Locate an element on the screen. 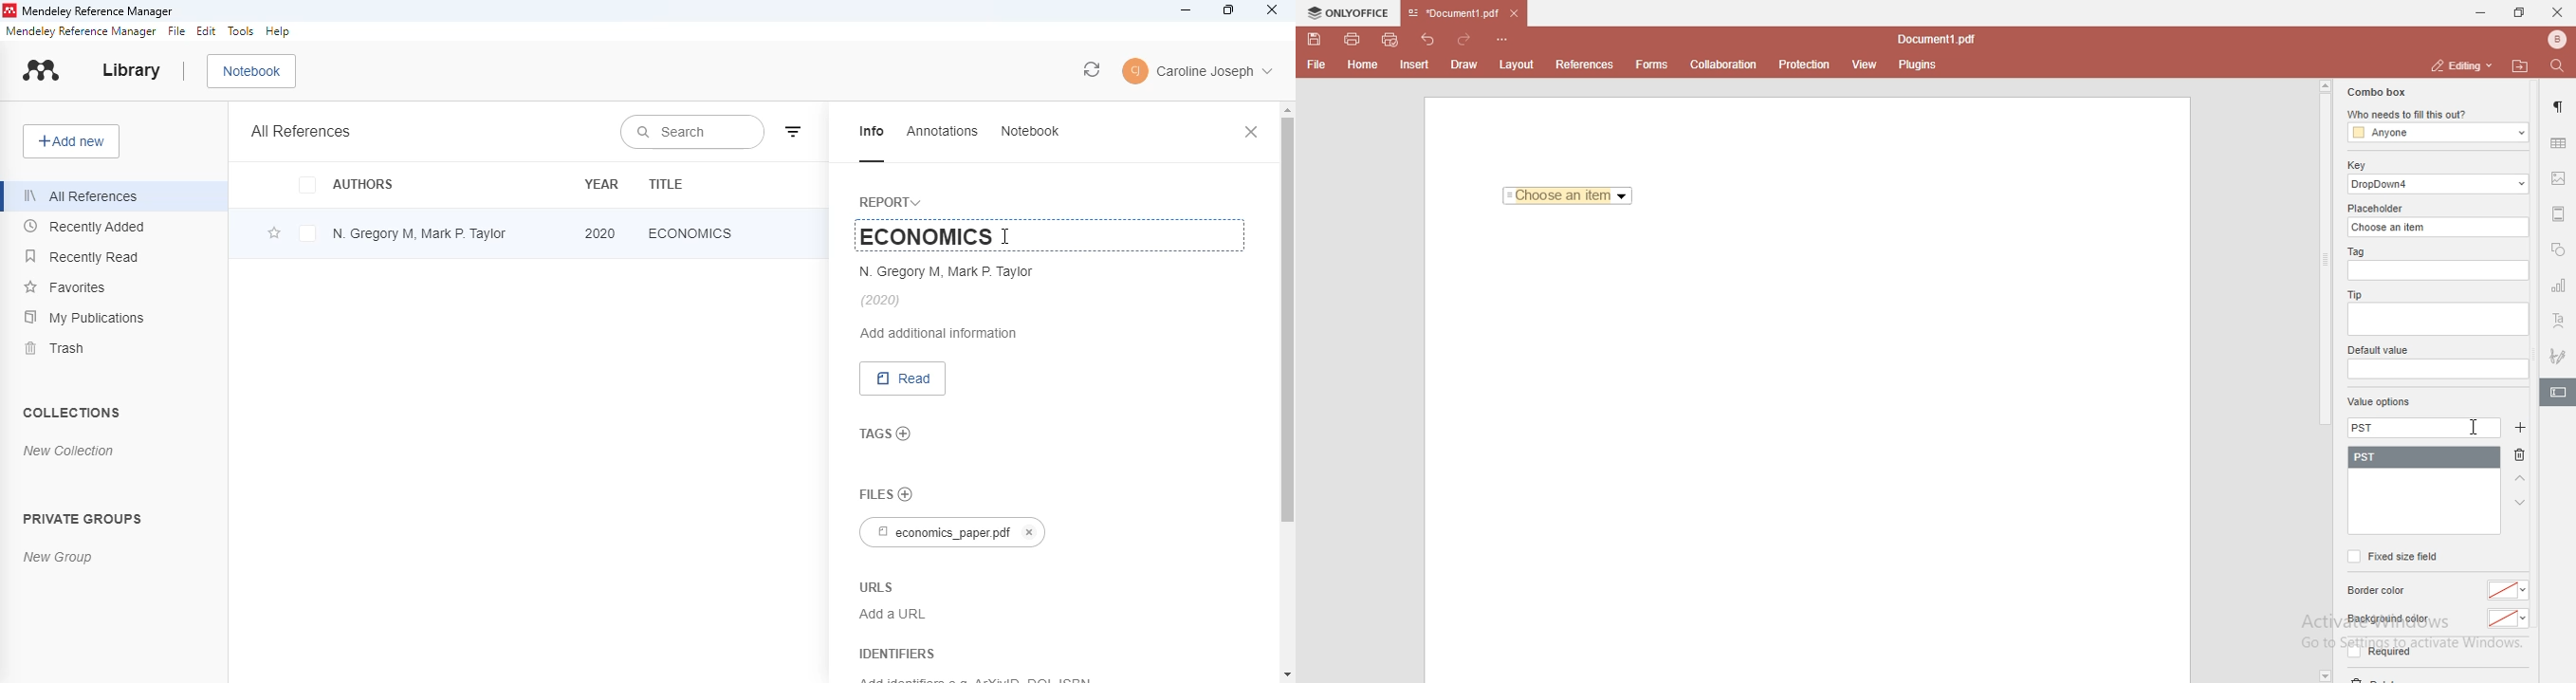 Image resolution: width=2576 pixels, height=700 pixels. library is located at coordinates (130, 70).